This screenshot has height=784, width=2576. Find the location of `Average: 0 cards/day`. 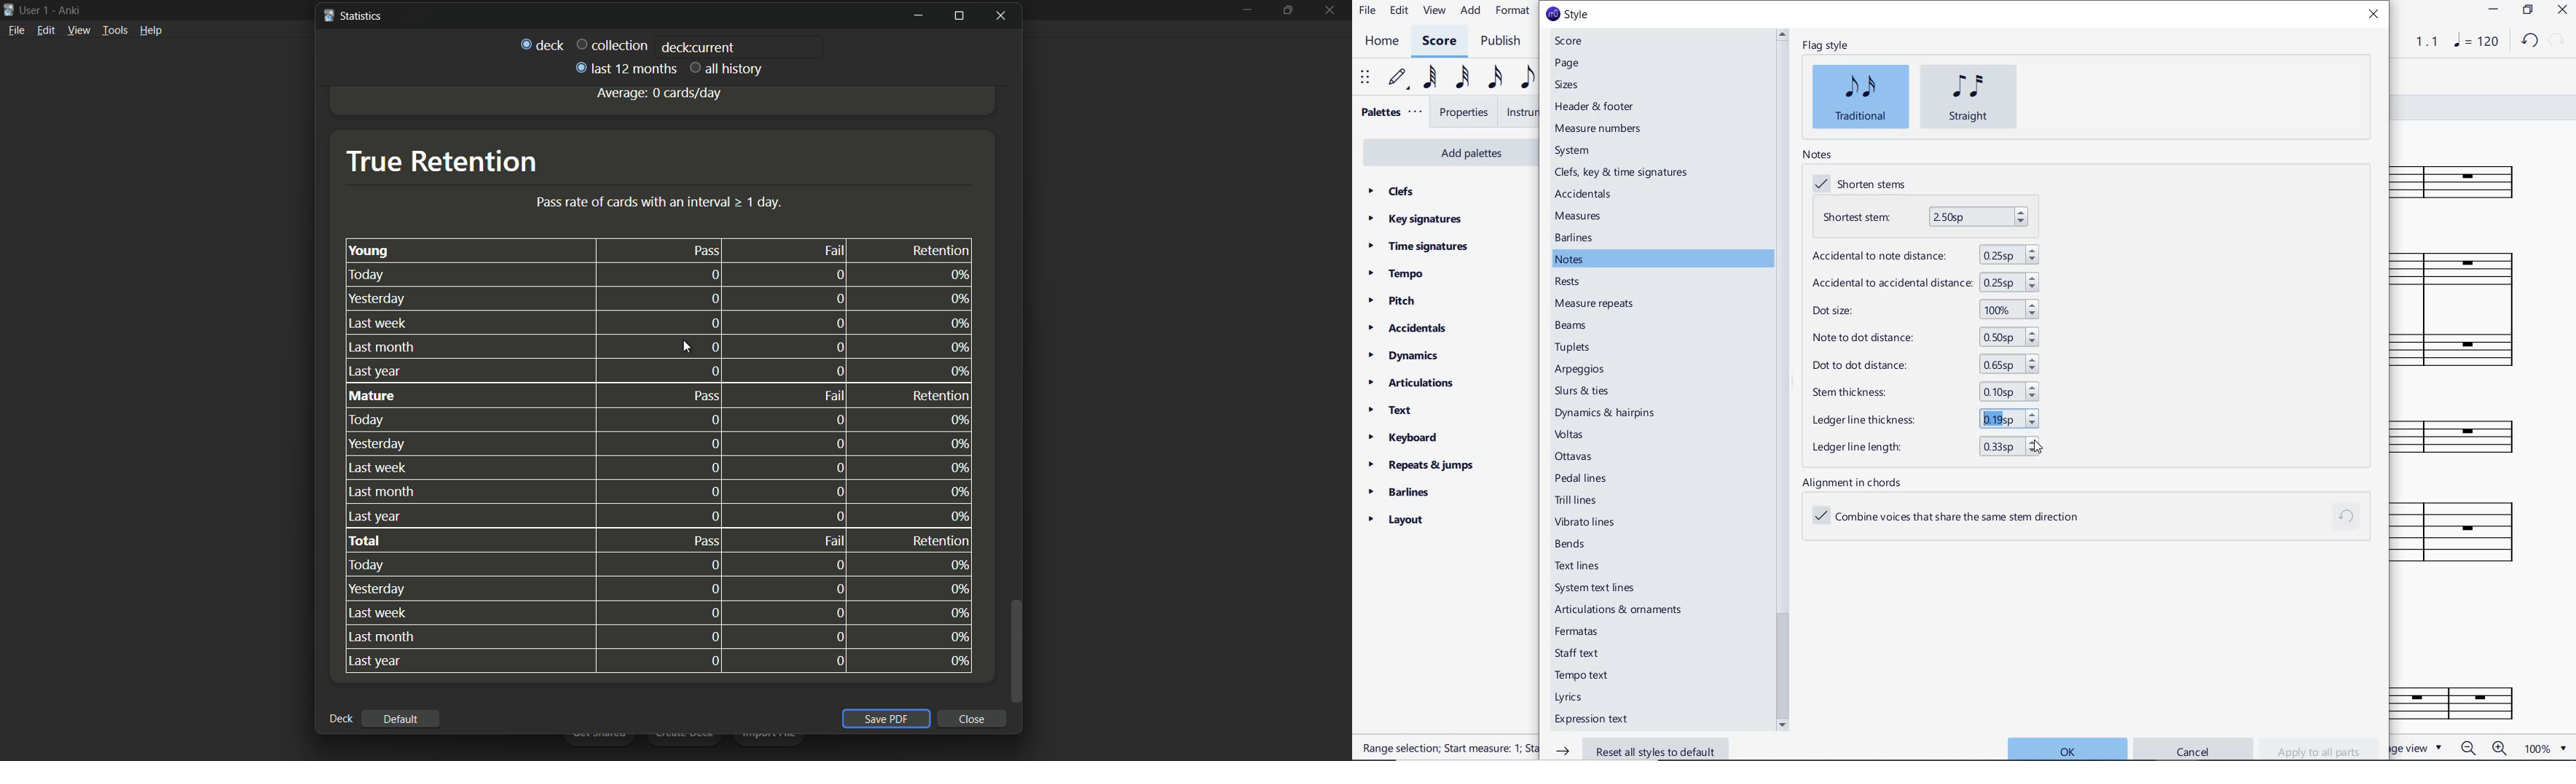

Average: 0 cards/day is located at coordinates (658, 93).